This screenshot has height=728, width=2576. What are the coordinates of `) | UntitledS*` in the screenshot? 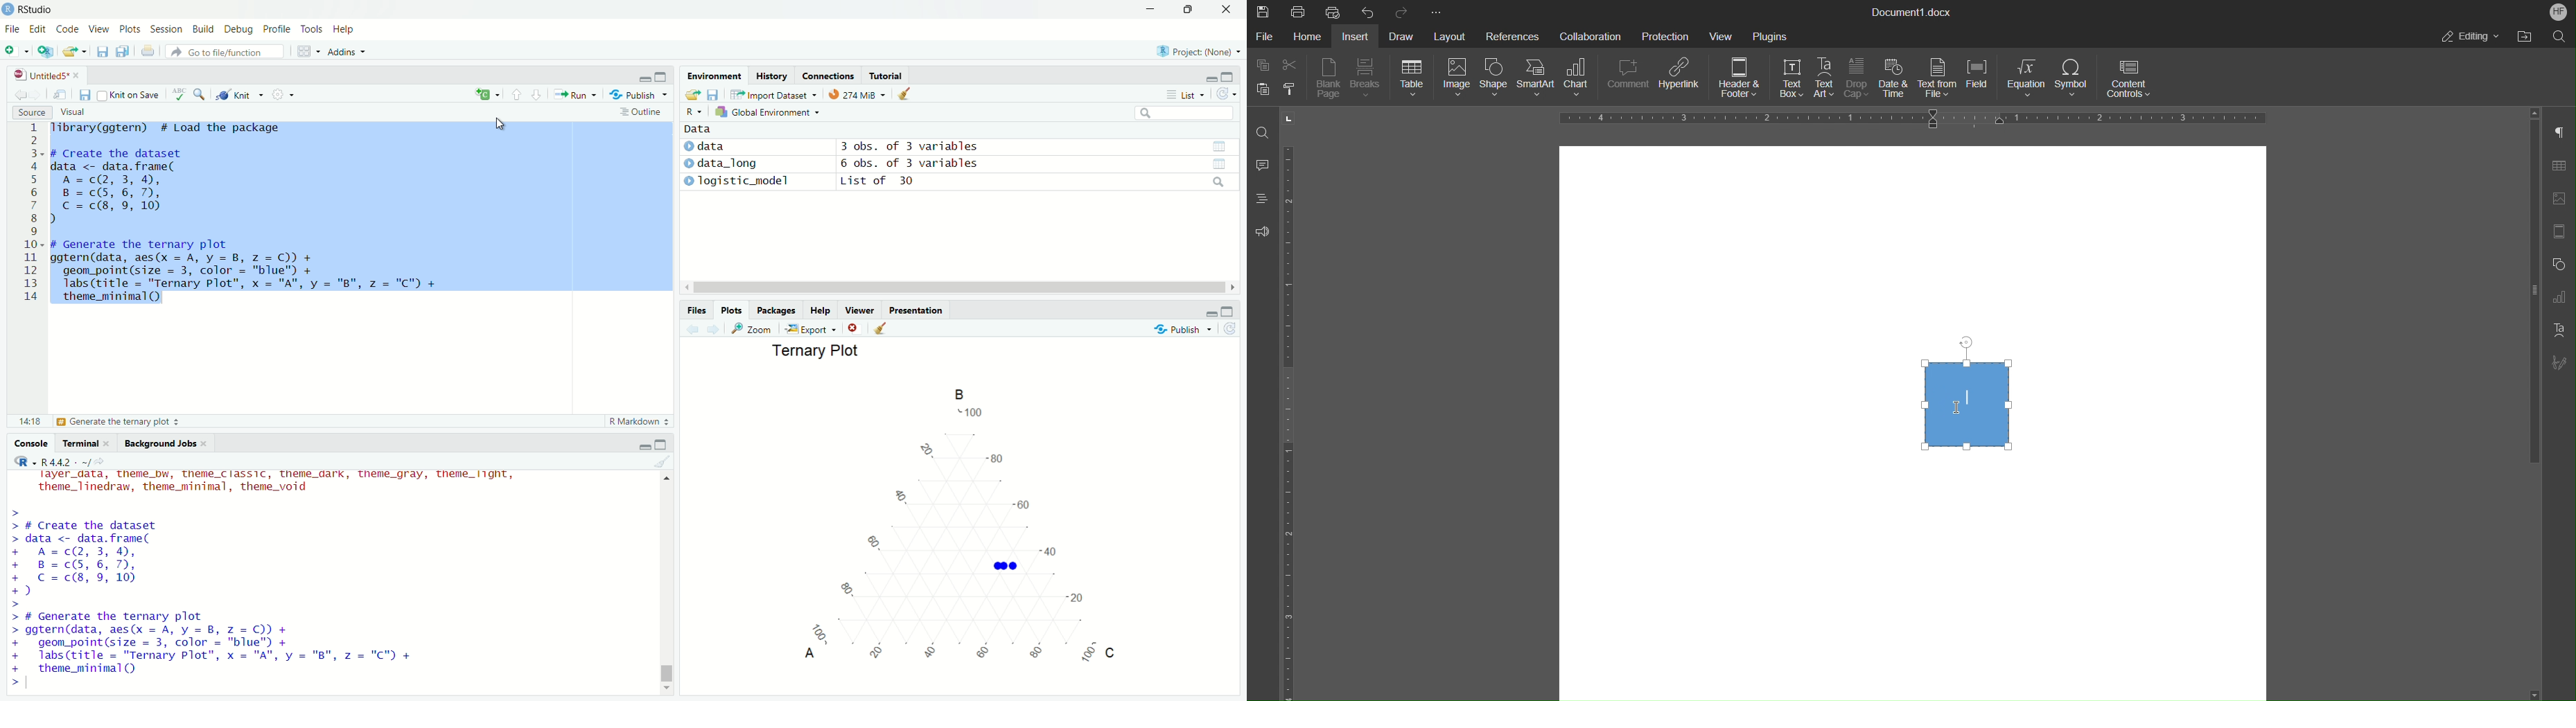 It's located at (40, 74).